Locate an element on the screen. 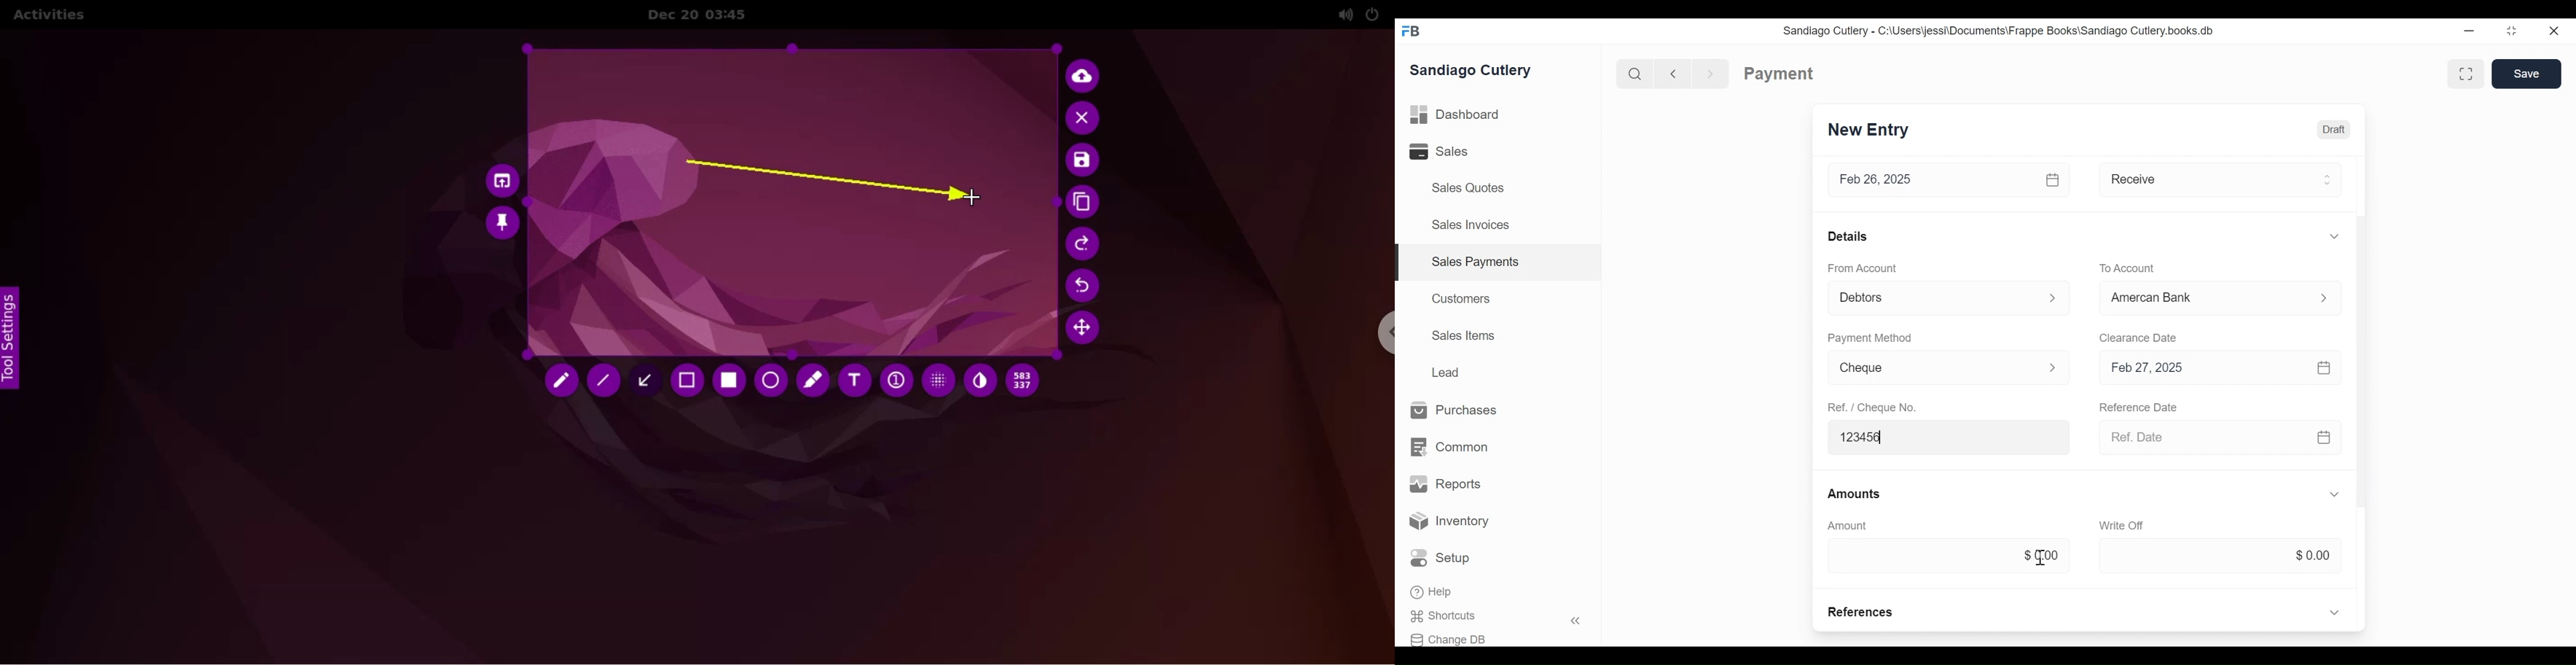 This screenshot has height=672, width=2576. Expand is located at coordinates (2334, 236).